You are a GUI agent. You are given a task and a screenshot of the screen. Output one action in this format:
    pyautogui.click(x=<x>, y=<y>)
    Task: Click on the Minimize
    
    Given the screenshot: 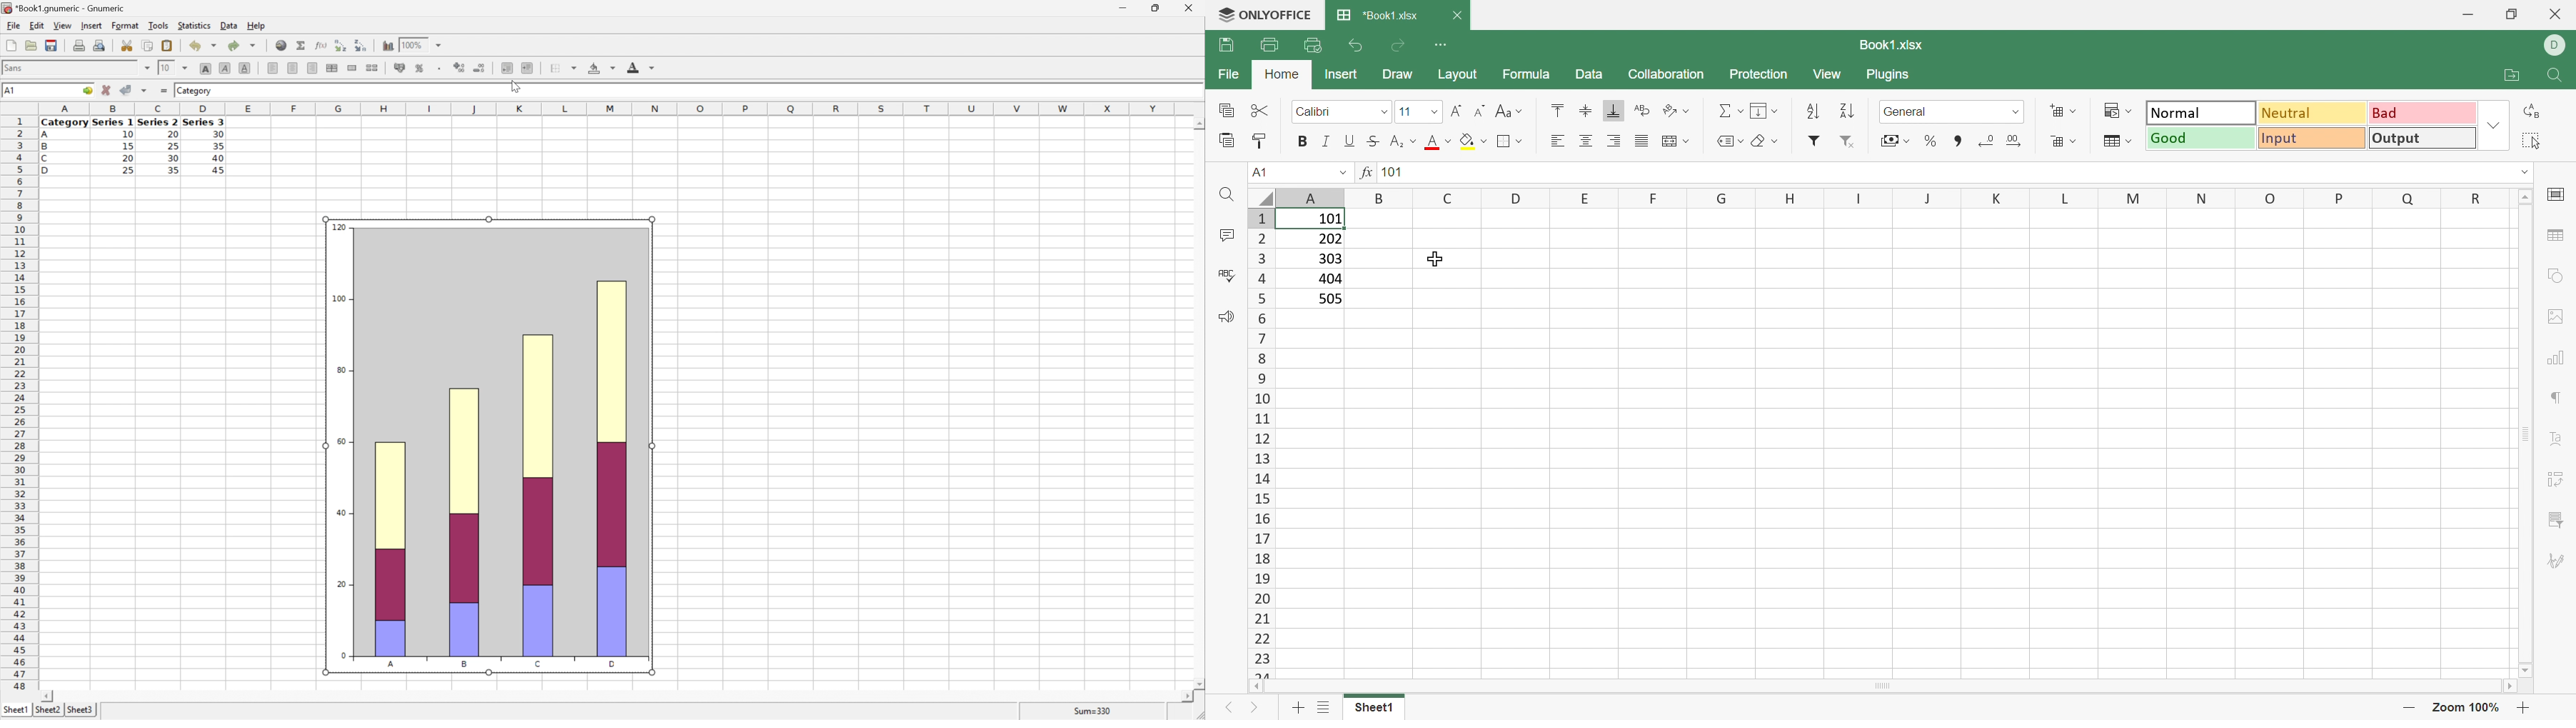 What is the action you would take?
    pyautogui.click(x=1120, y=8)
    